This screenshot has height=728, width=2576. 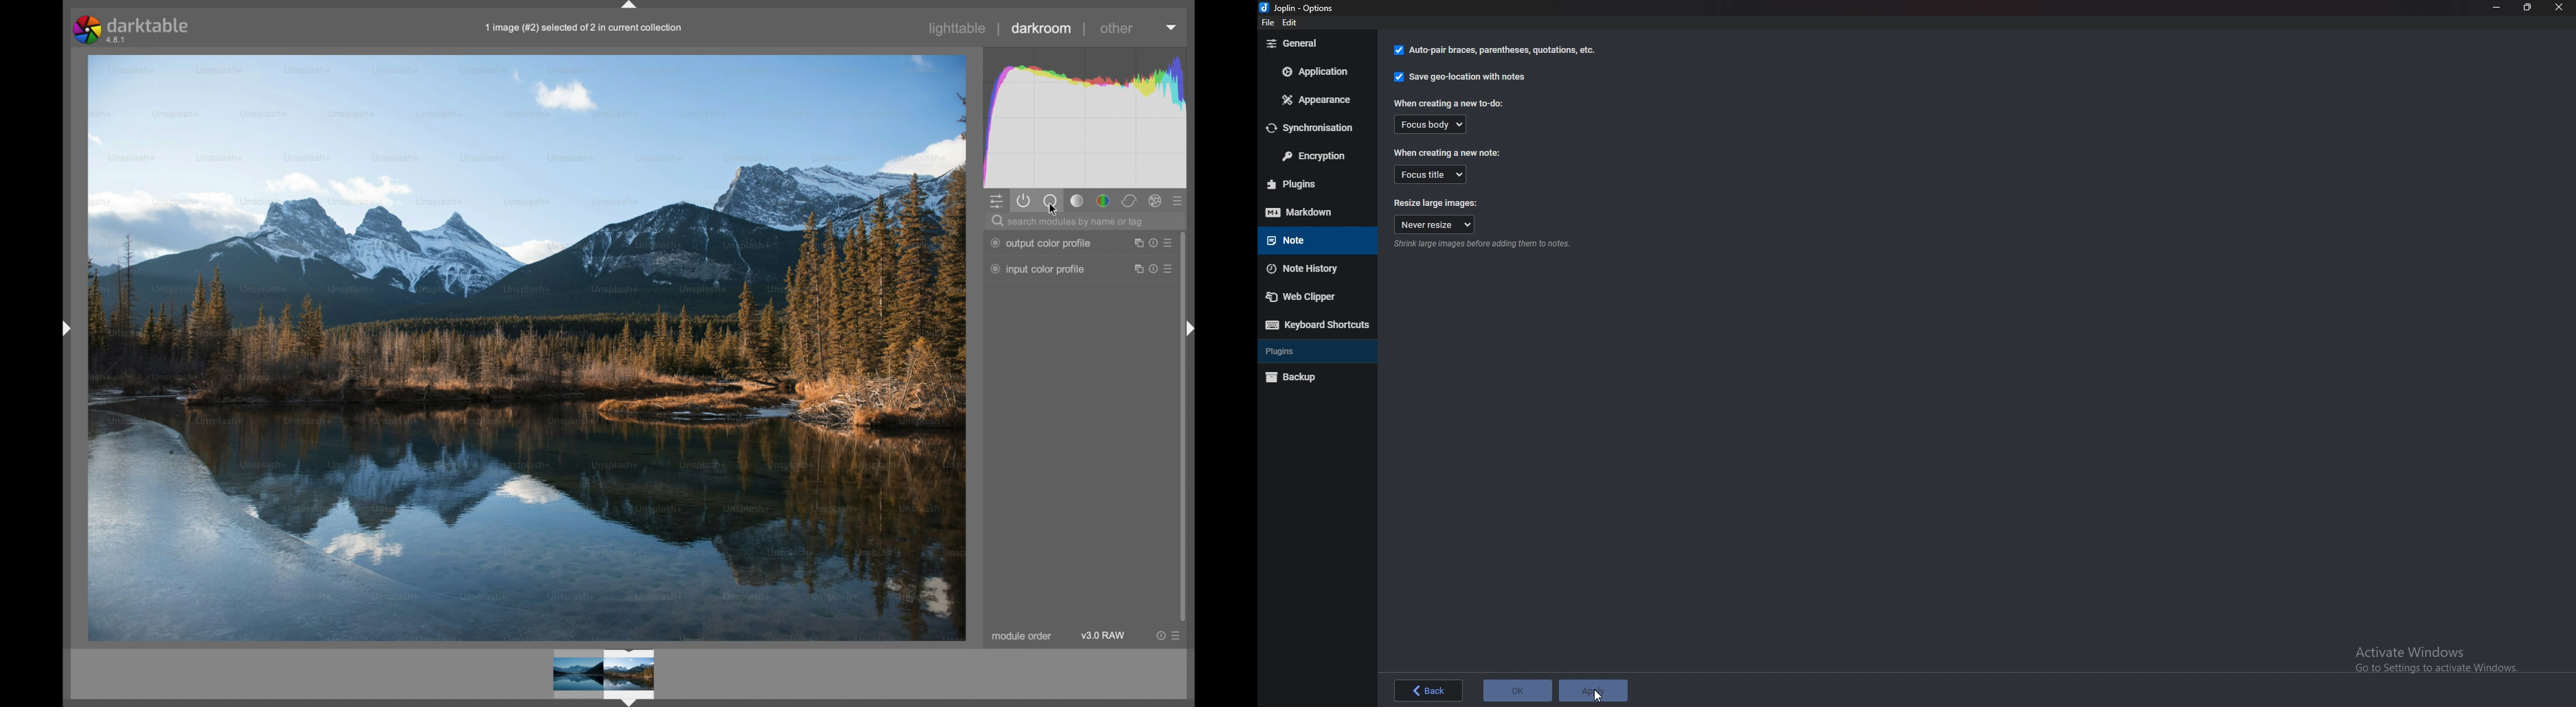 I want to click on file, so click(x=1270, y=25).